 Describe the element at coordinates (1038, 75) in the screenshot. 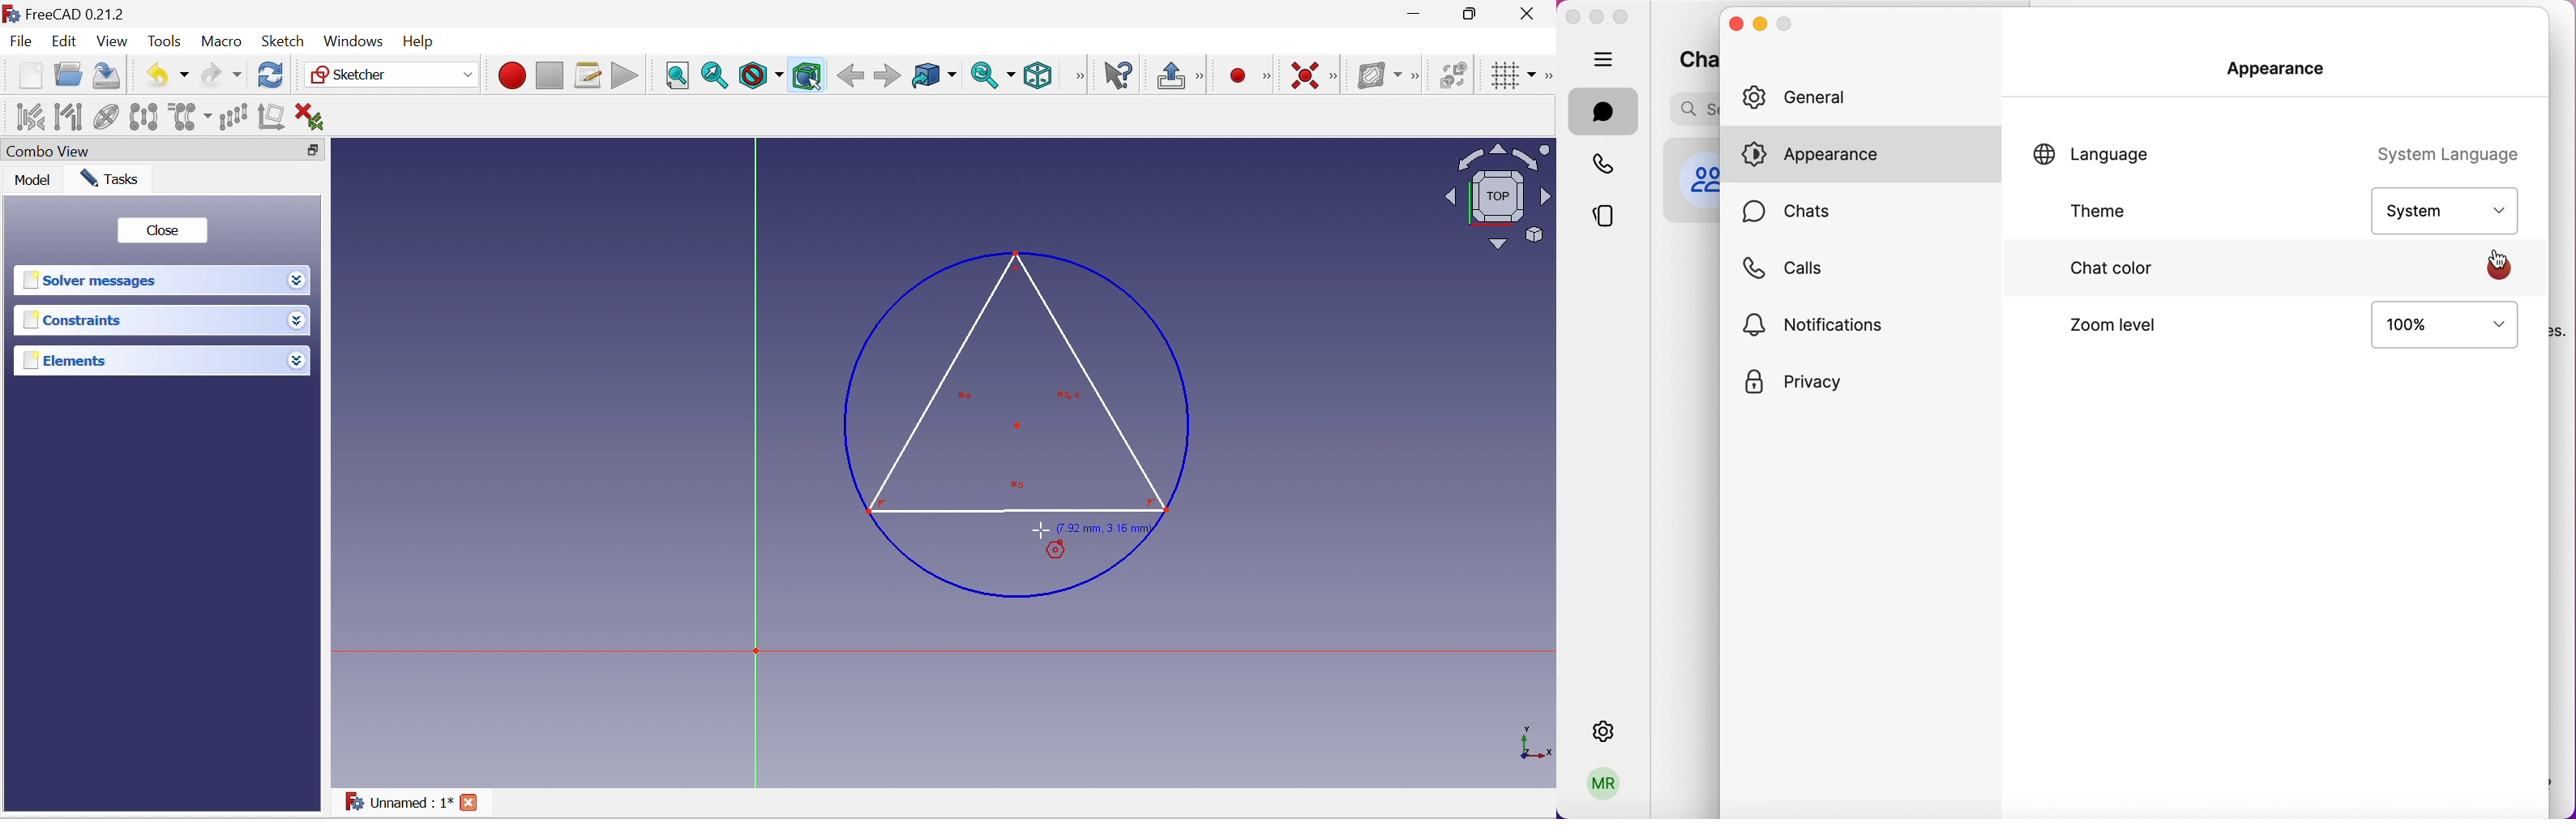

I see `Isometric` at that location.